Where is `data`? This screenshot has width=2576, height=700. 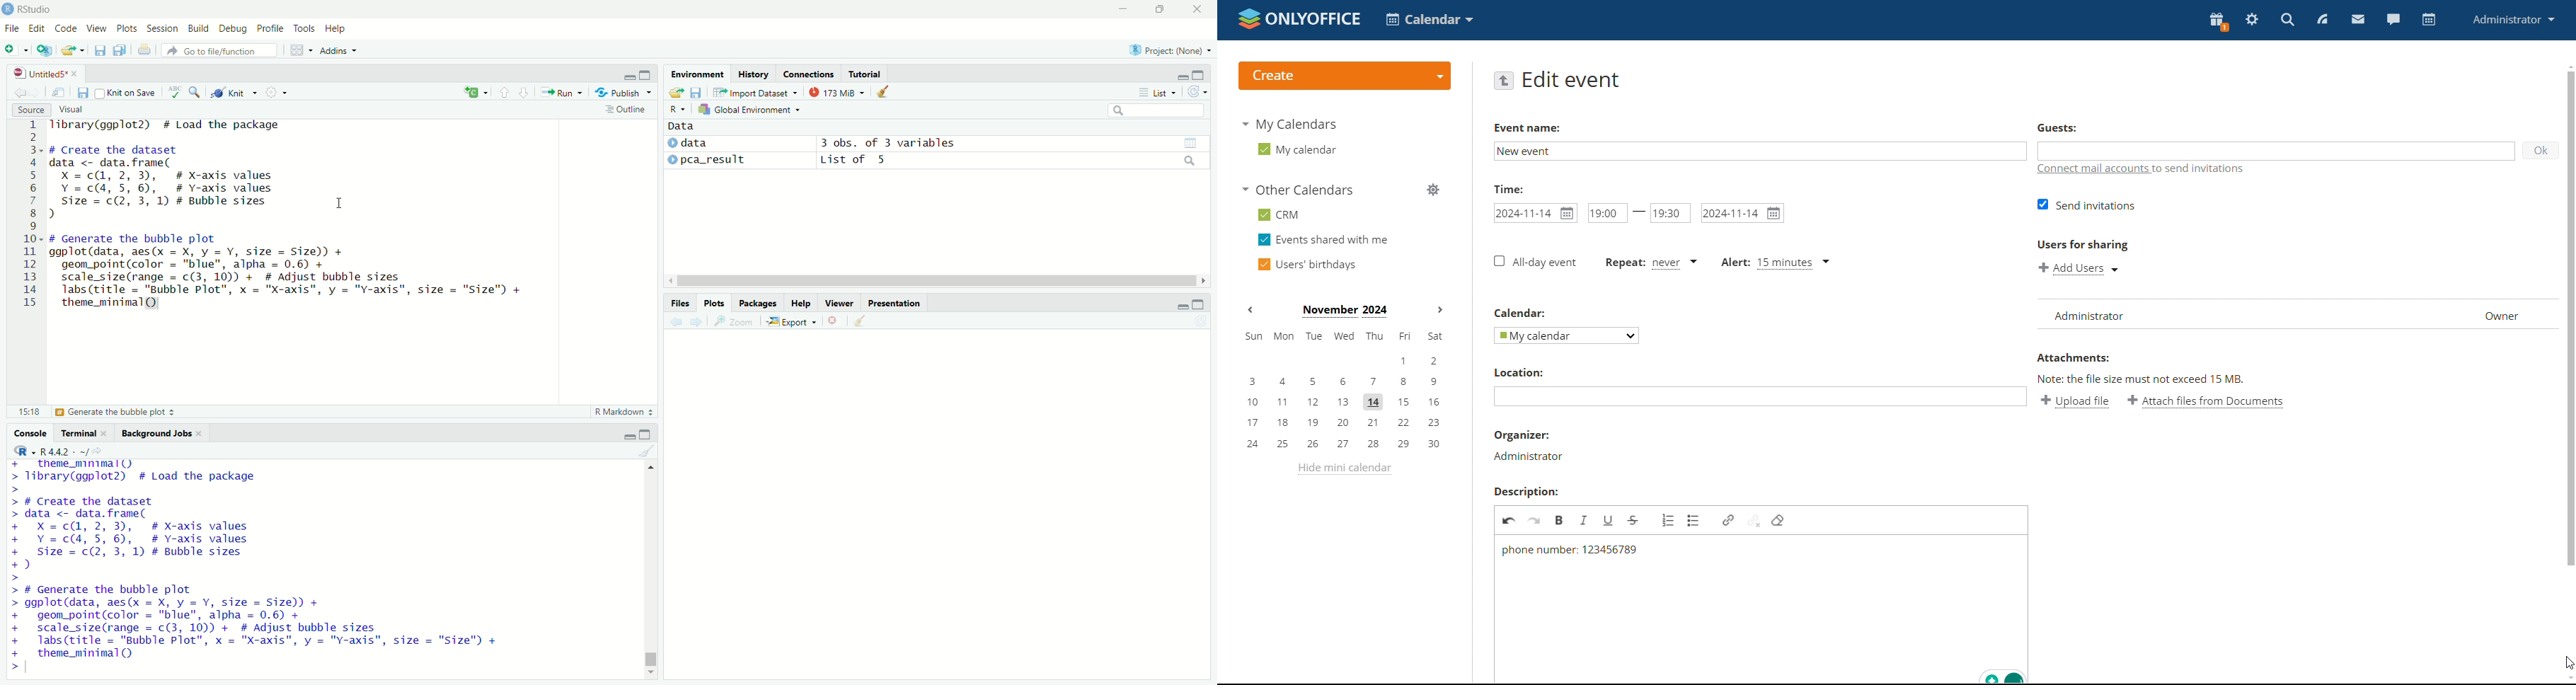 data is located at coordinates (683, 126).